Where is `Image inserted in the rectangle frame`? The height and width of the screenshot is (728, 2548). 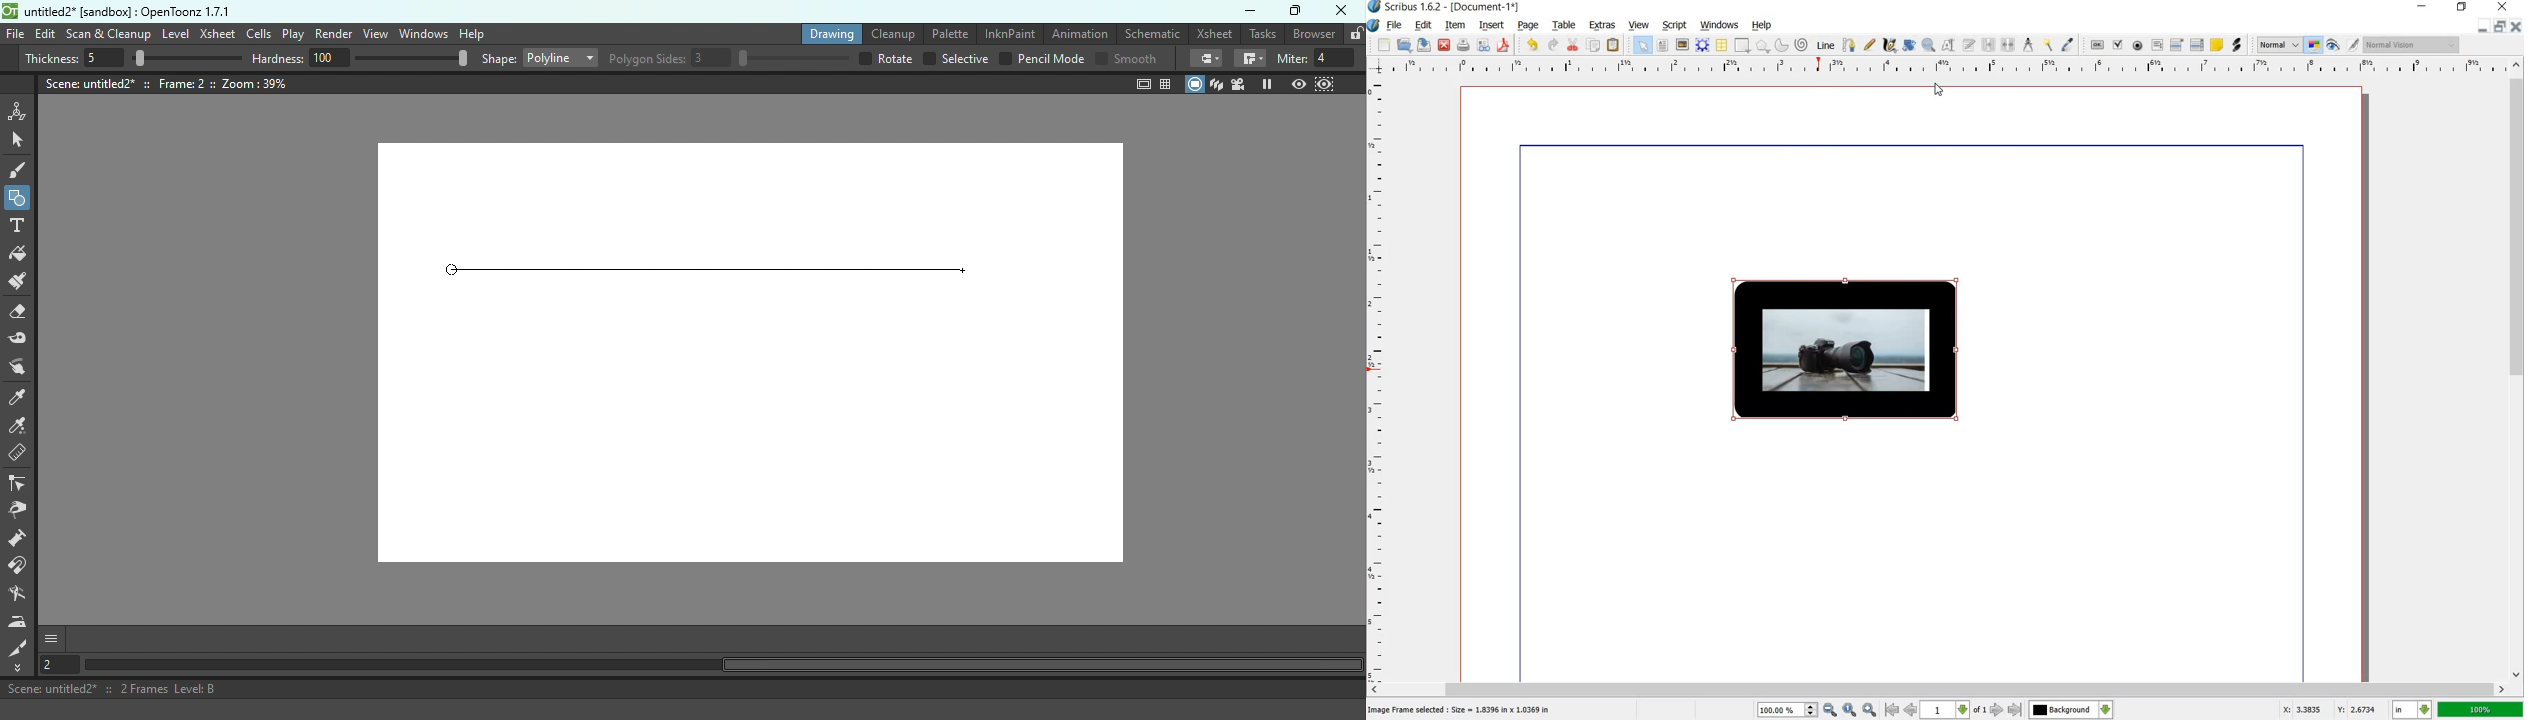 Image inserted in the rectangle frame is located at coordinates (1844, 350).